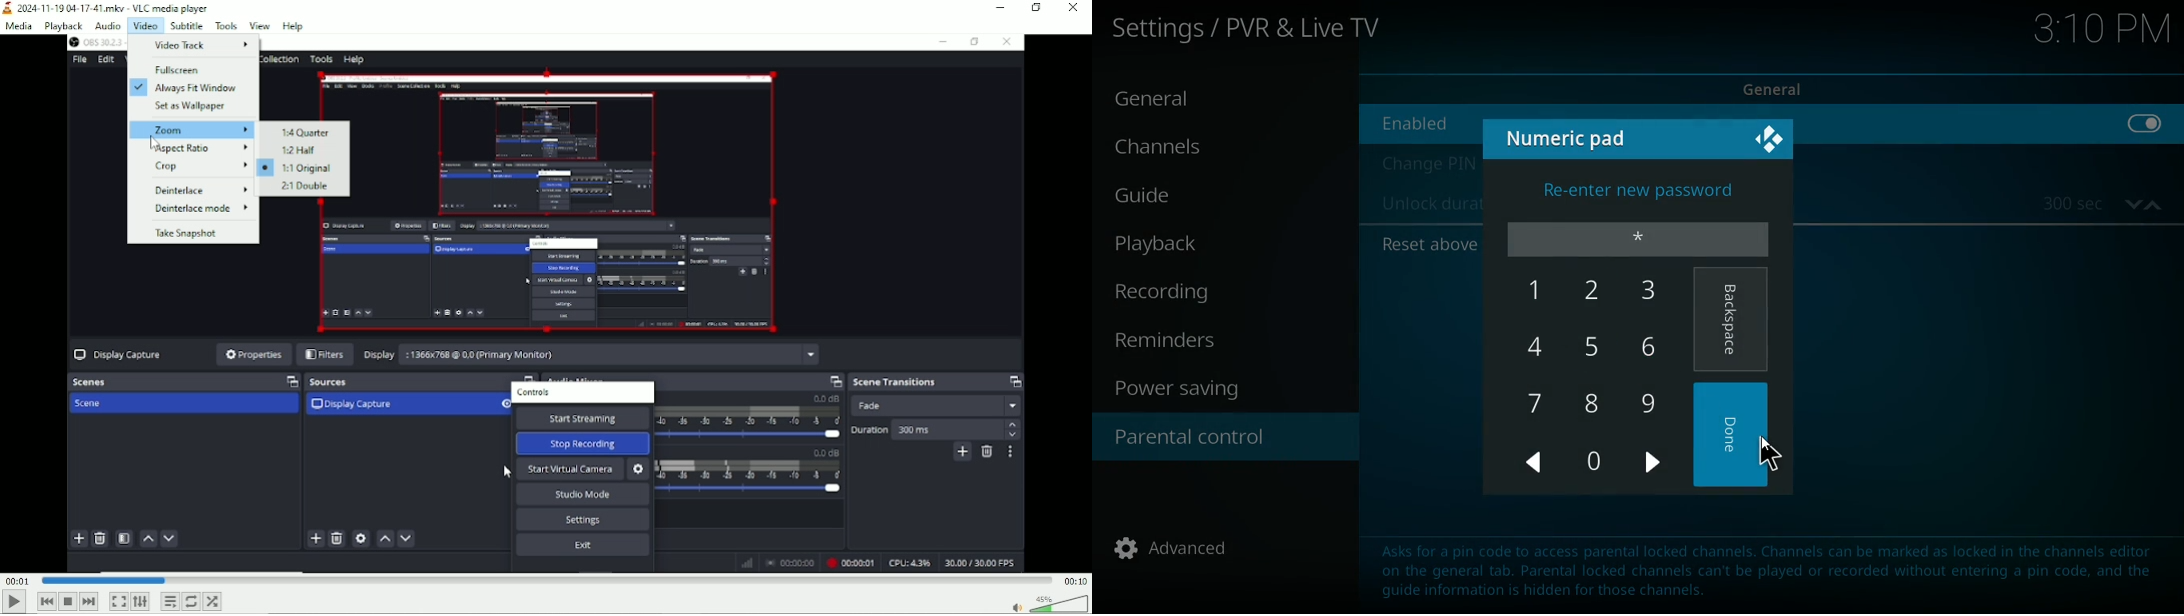  What do you see at coordinates (140, 602) in the screenshot?
I see `Show extended settings` at bounding box center [140, 602].